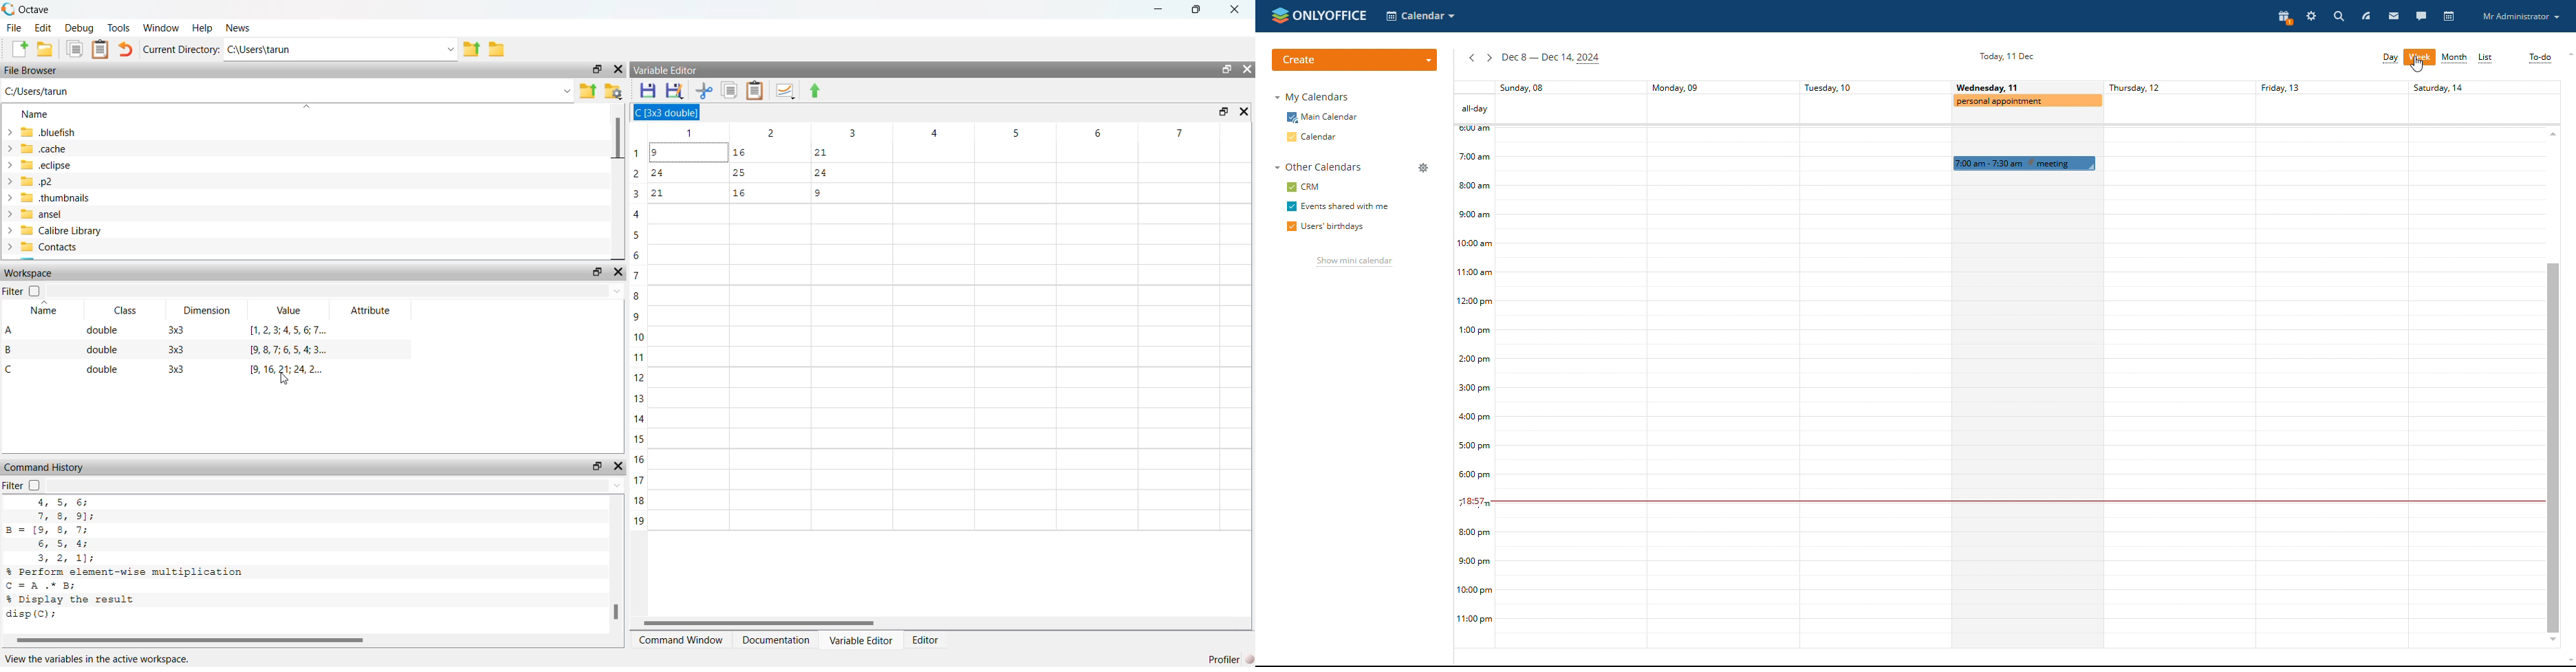  What do you see at coordinates (2024, 163) in the screenshot?
I see `timebound meeting` at bounding box center [2024, 163].